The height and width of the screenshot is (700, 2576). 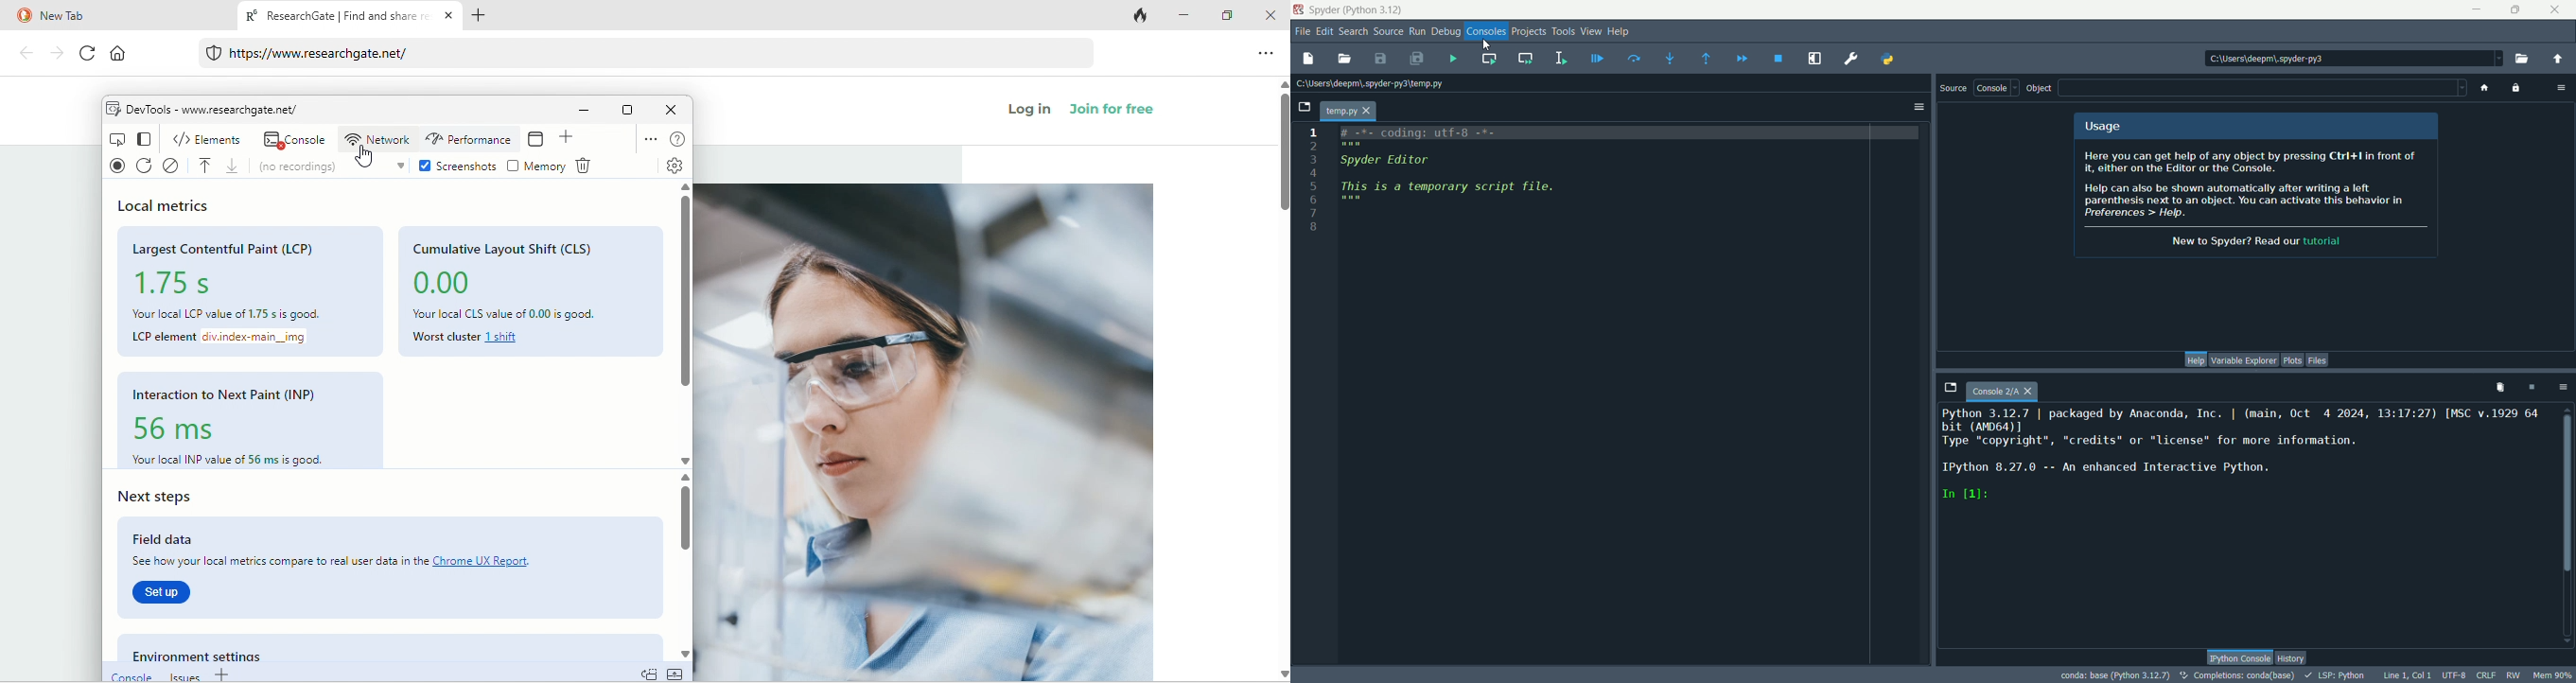 I want to click on Conda:base, so click(x=2113, y=674).